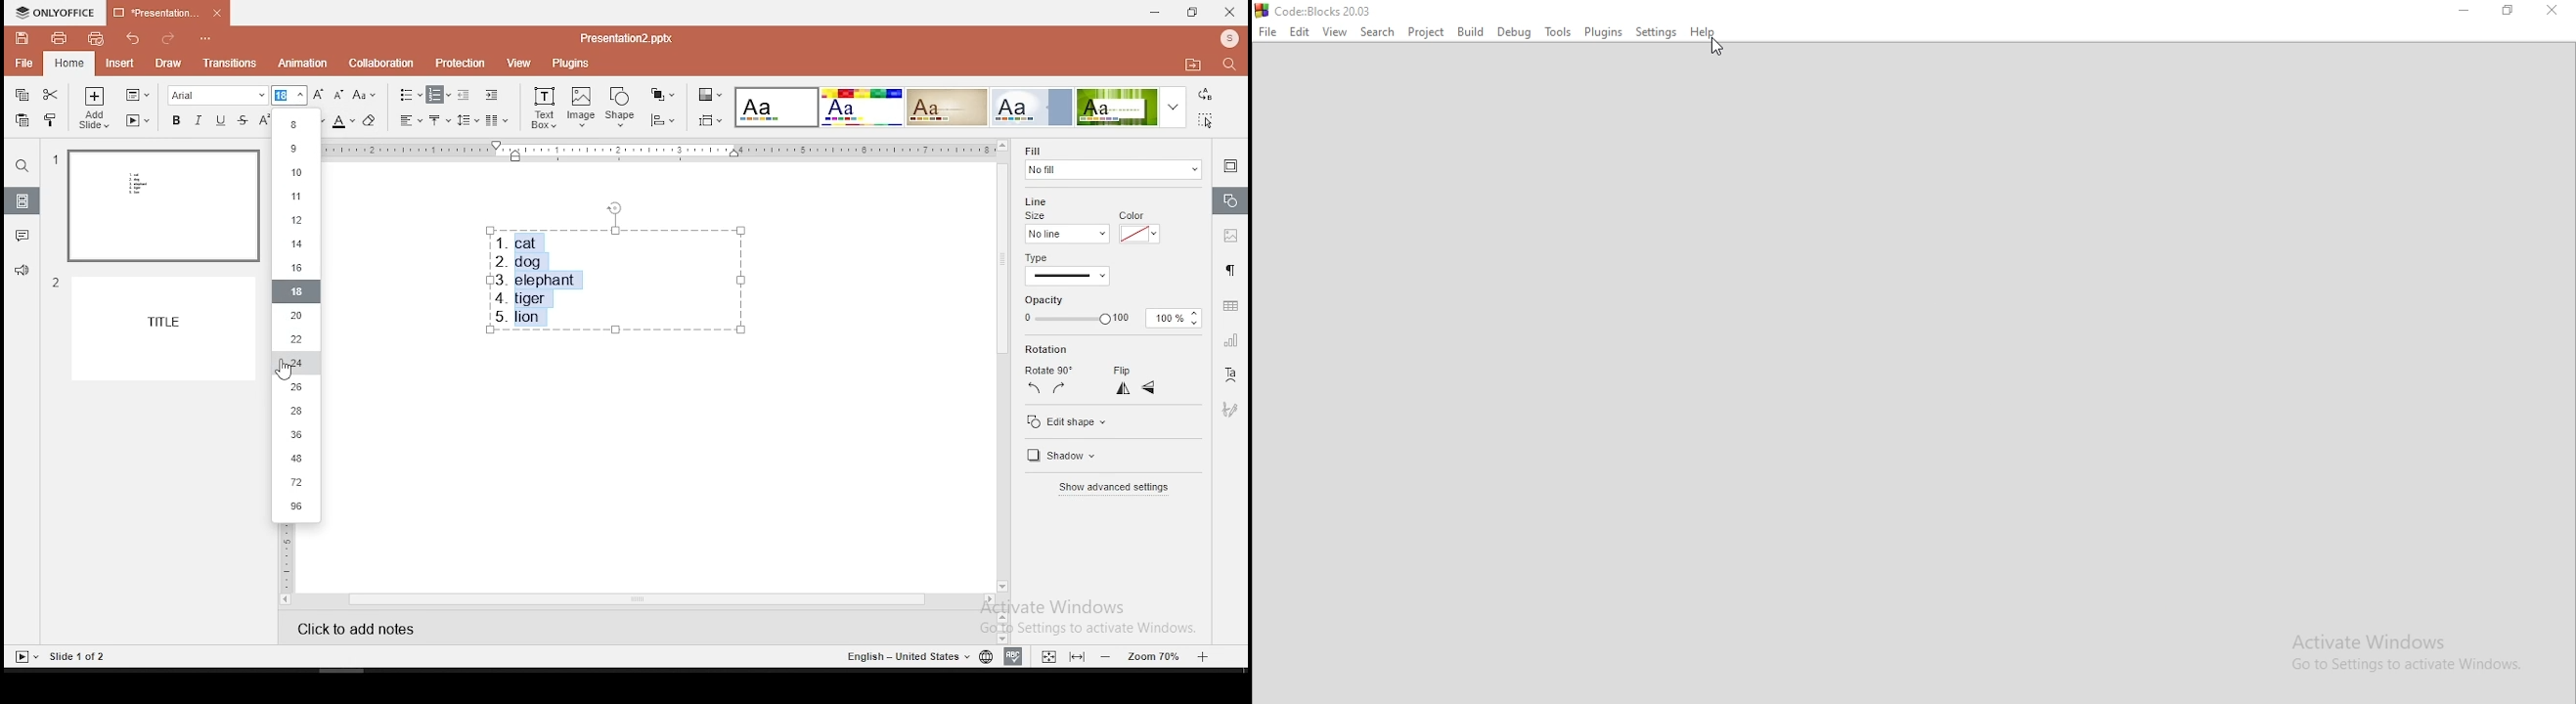 Image resolution: width=2576 pixels, height=728 pixels. I want to click on horizontal align, so click(412, 120).